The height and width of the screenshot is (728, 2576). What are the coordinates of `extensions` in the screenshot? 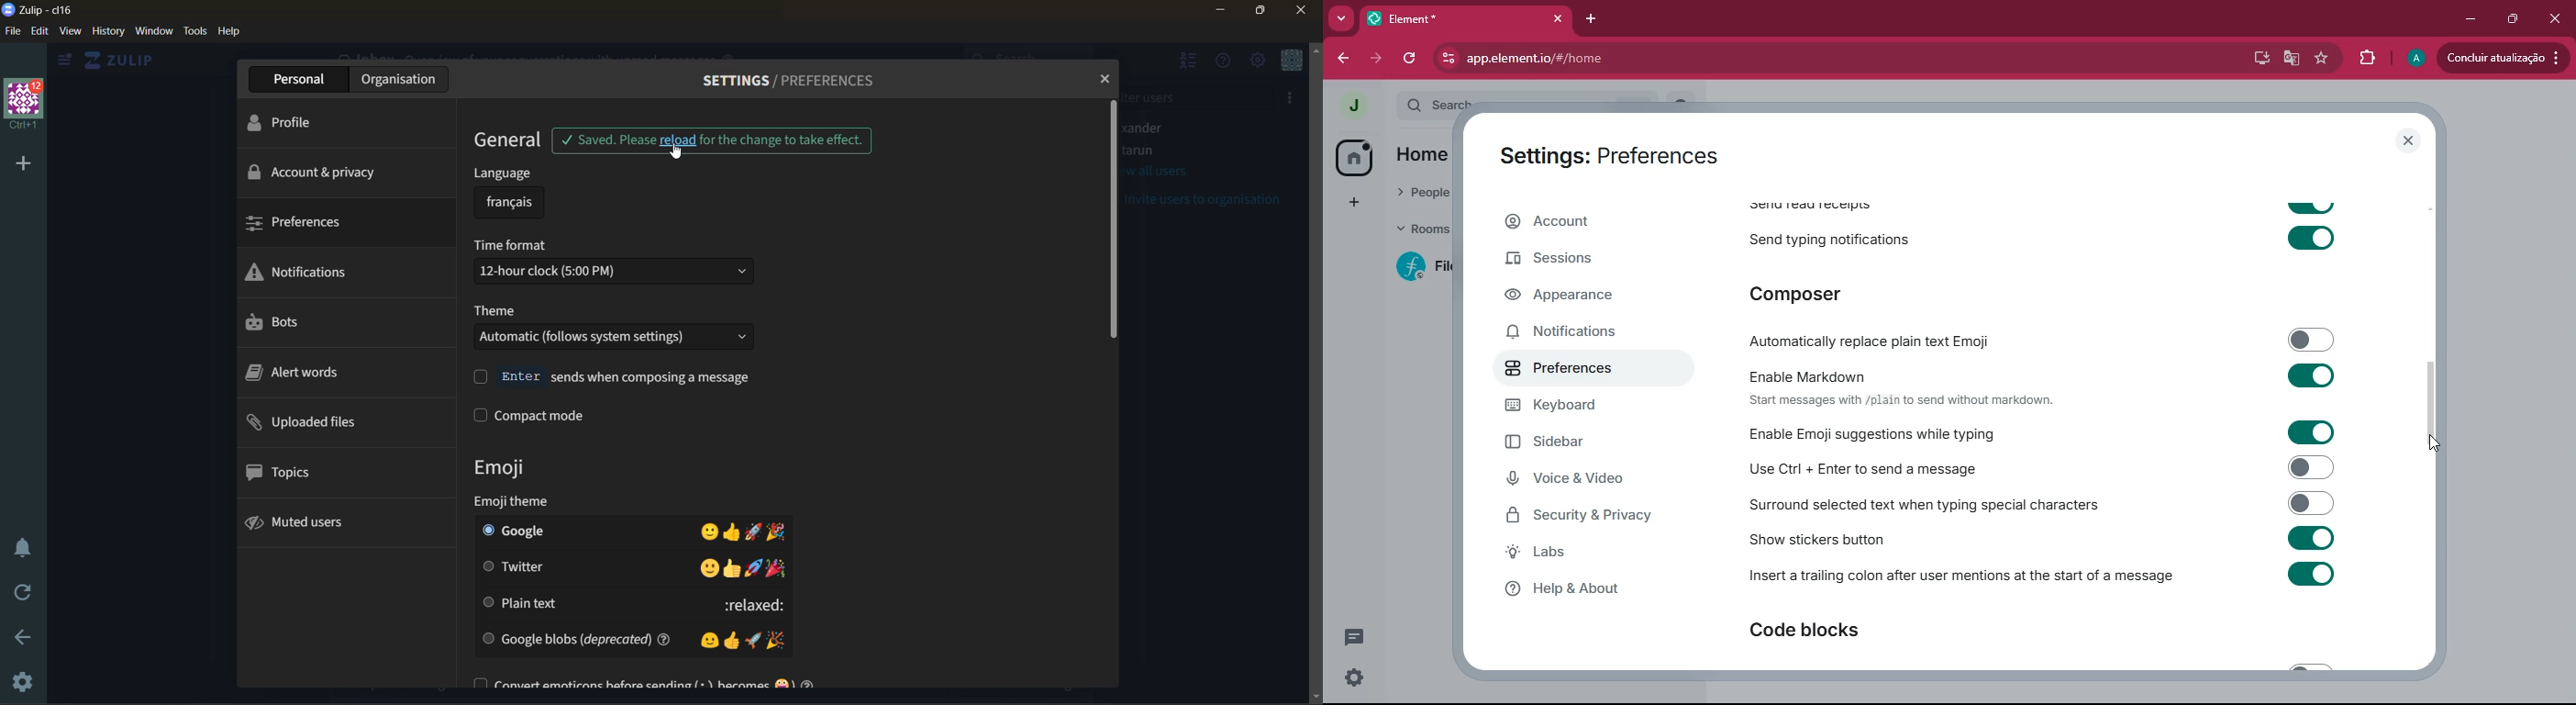 It's located at (2367, 58).